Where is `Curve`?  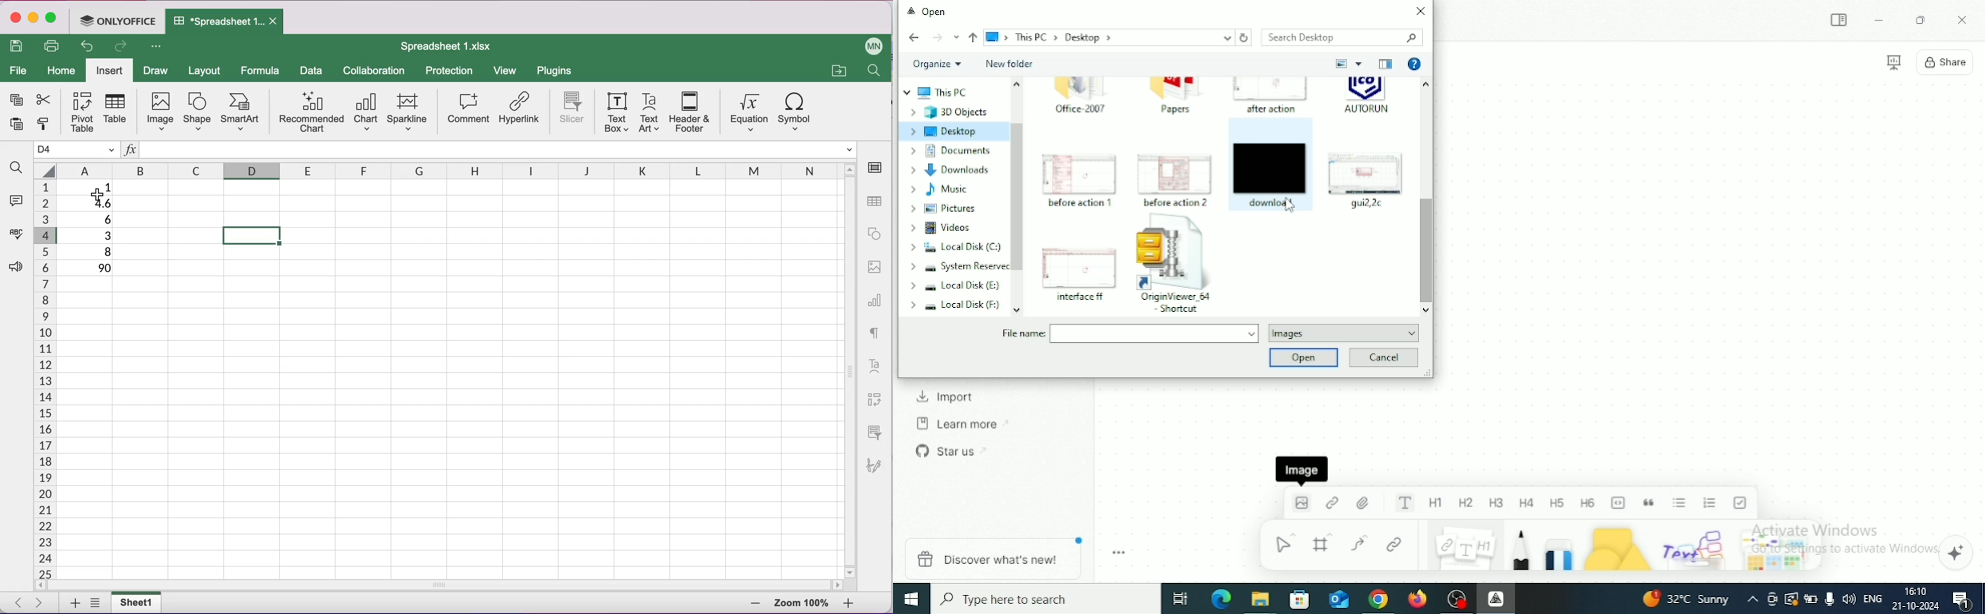 Curve is located at coordinates (1363, 543).